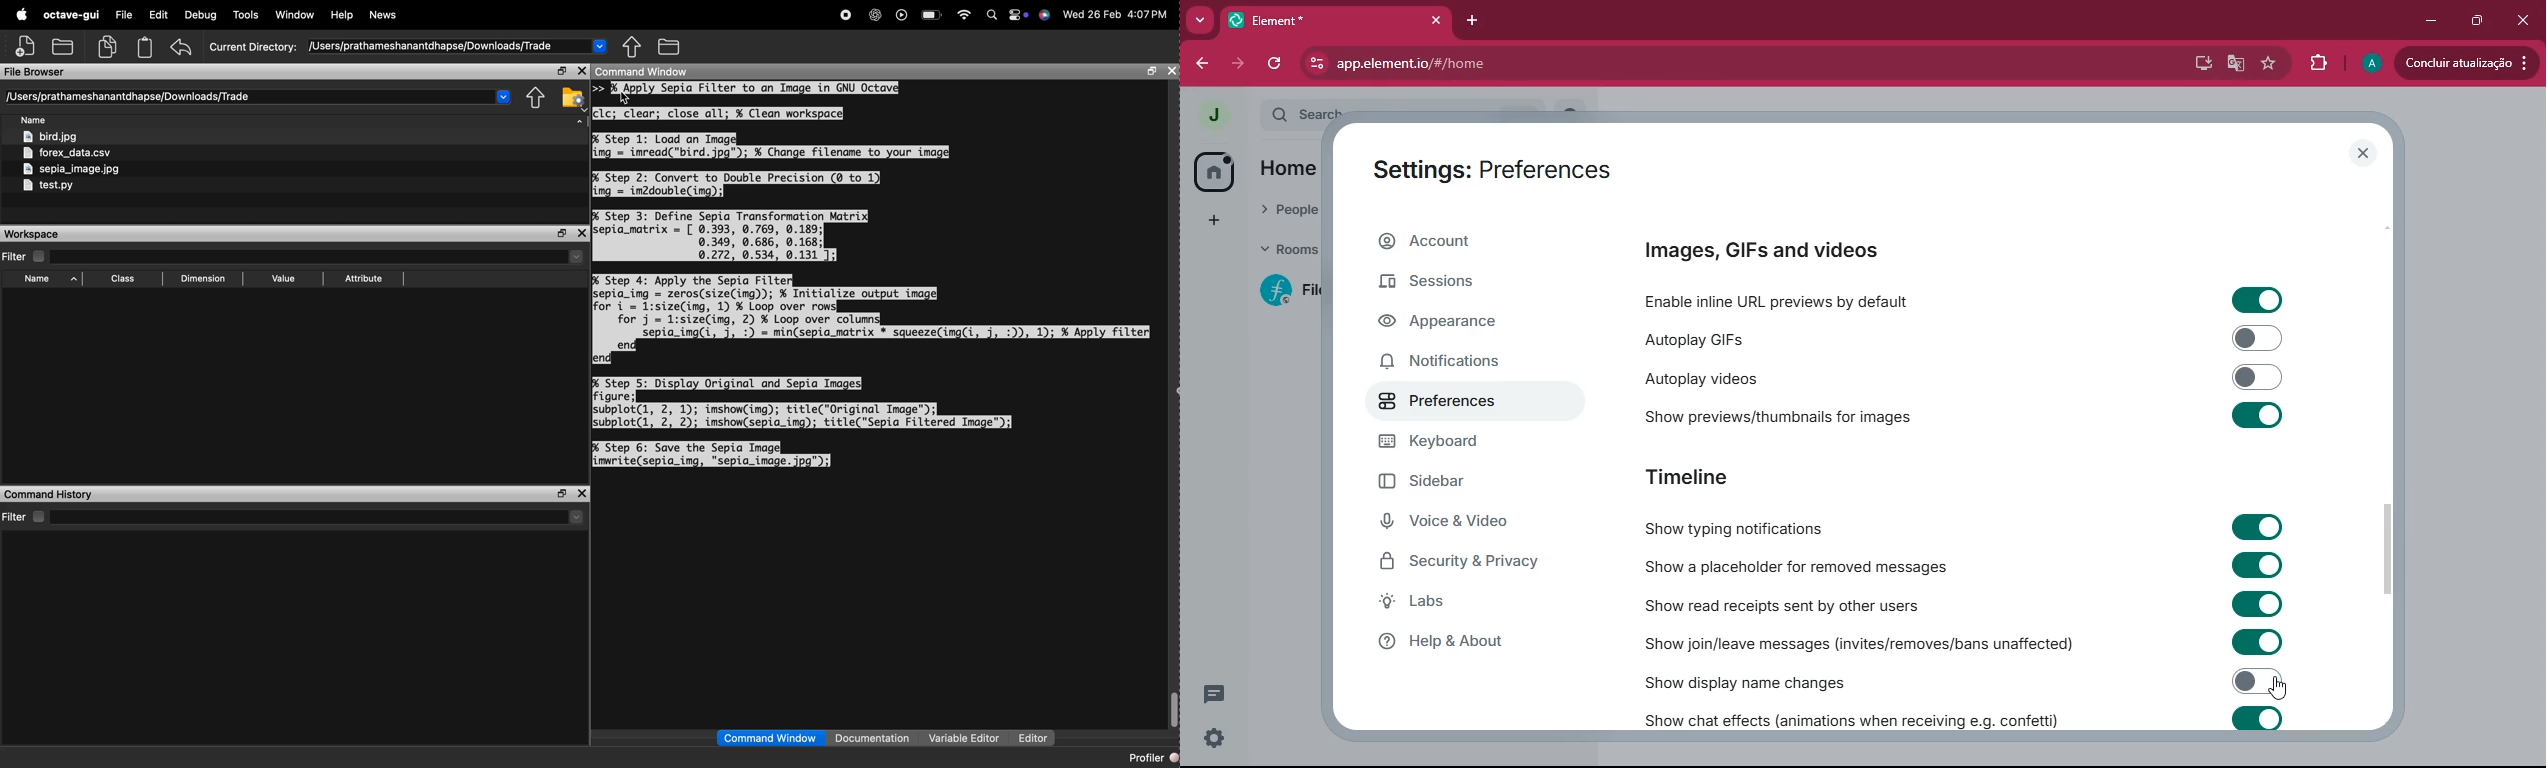  What do you see at coordinates (1449, 520) in the screenshot?
I see `voice & video` at bounding box center [1449, 520].